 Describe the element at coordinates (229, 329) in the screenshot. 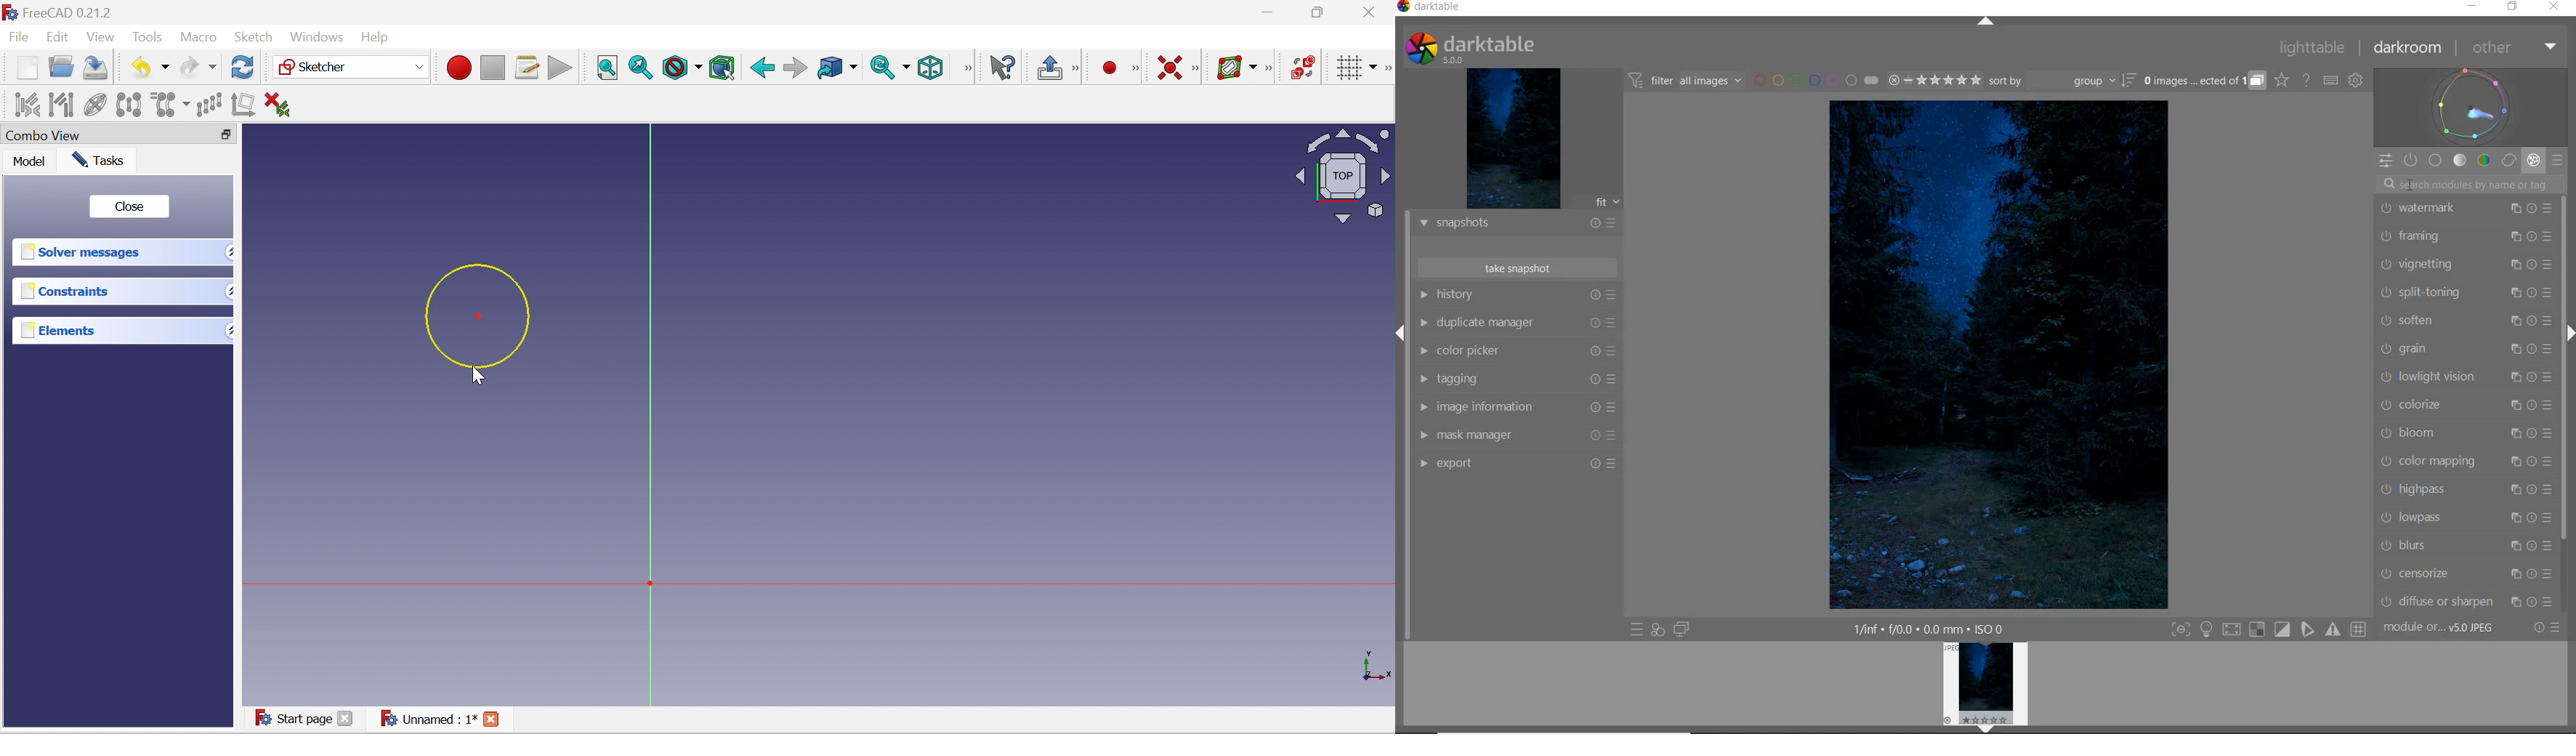

I see `Drop down` at that location.